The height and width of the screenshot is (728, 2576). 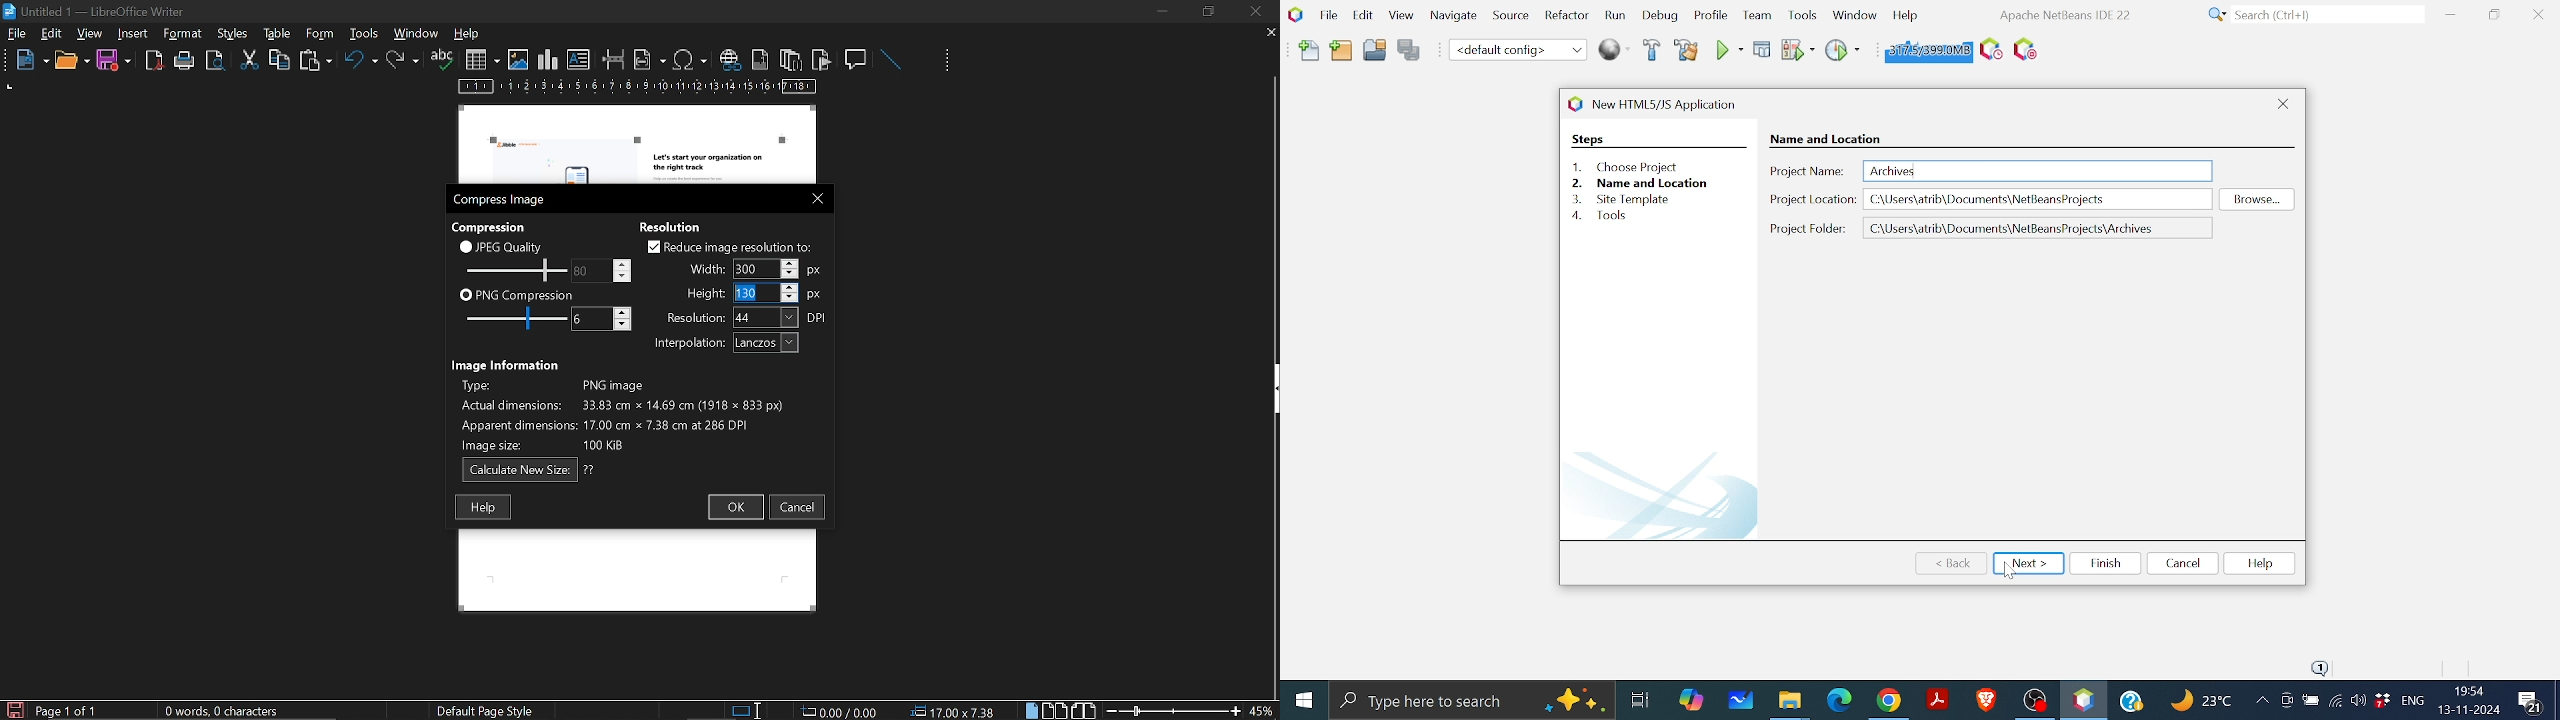 What do you see at coordinates (602, 270) in the screenshot?
I see `change jpeg quality ` at bounding box center [602, 270].